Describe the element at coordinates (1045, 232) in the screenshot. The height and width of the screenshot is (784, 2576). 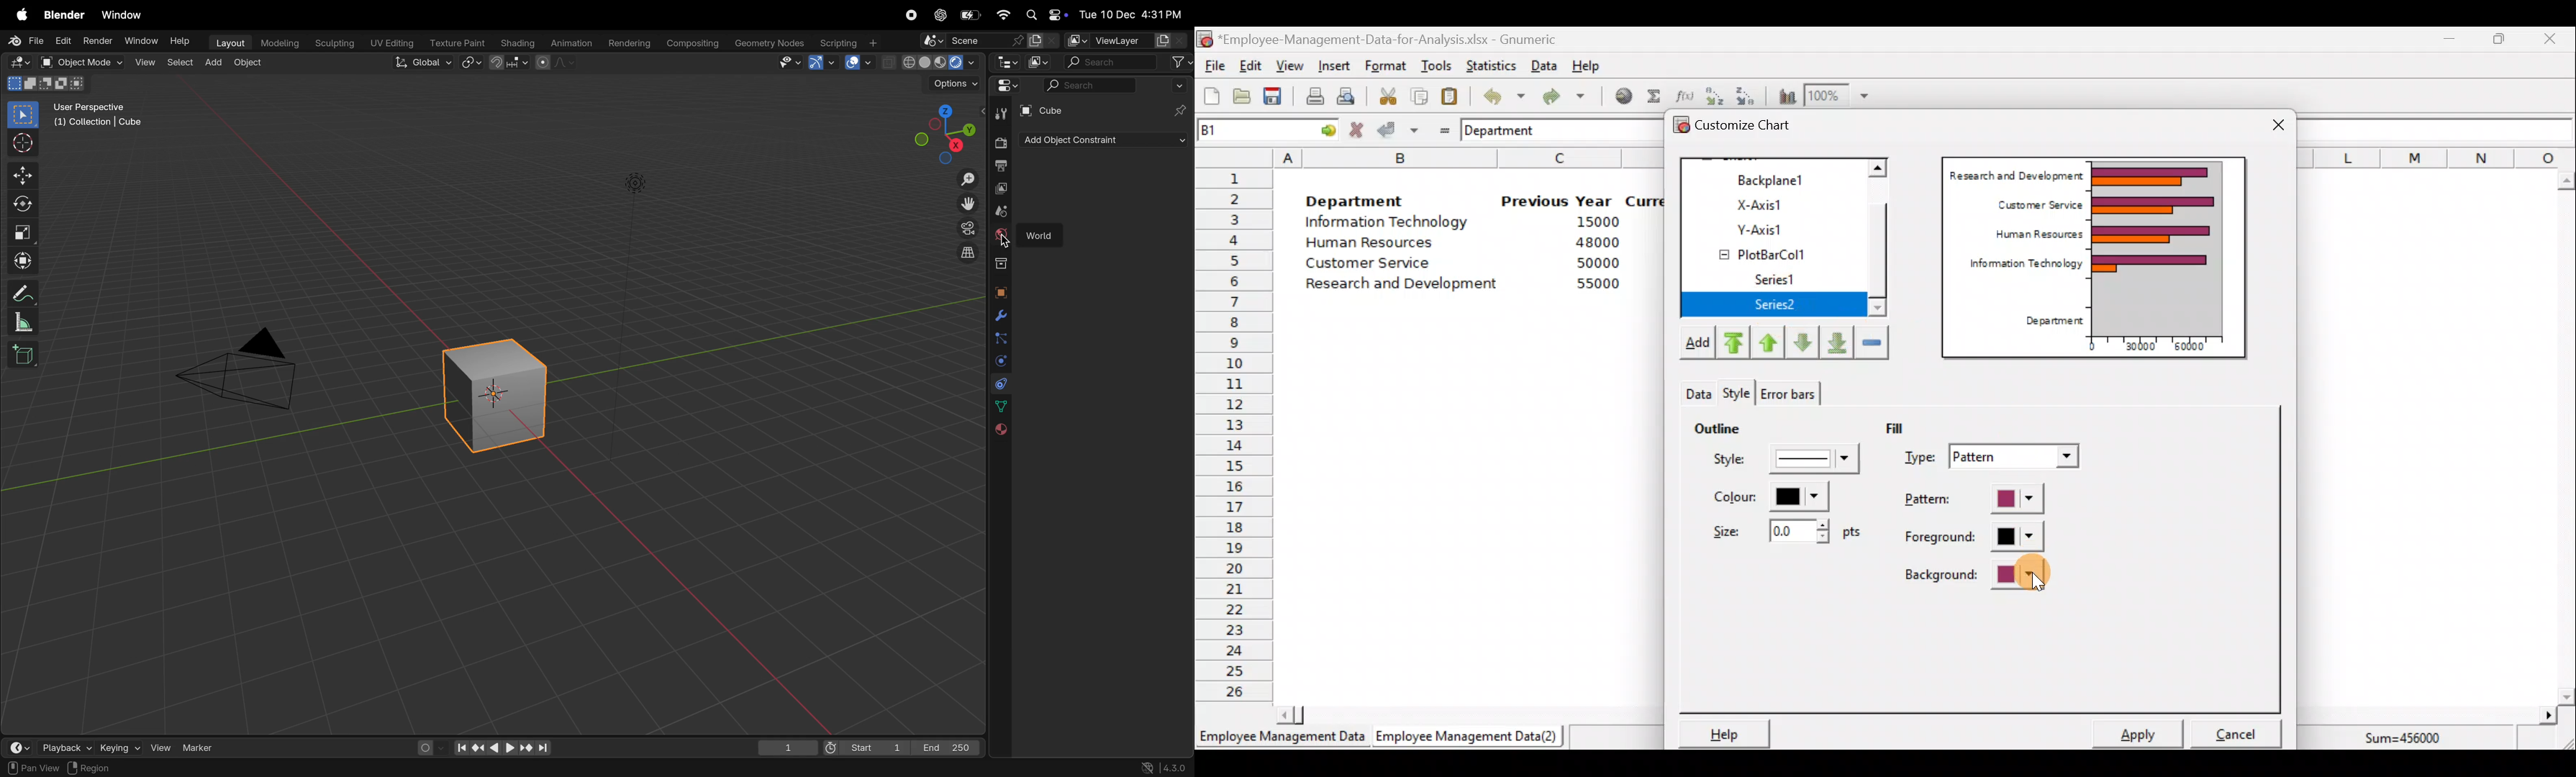
I see `world` at that location.